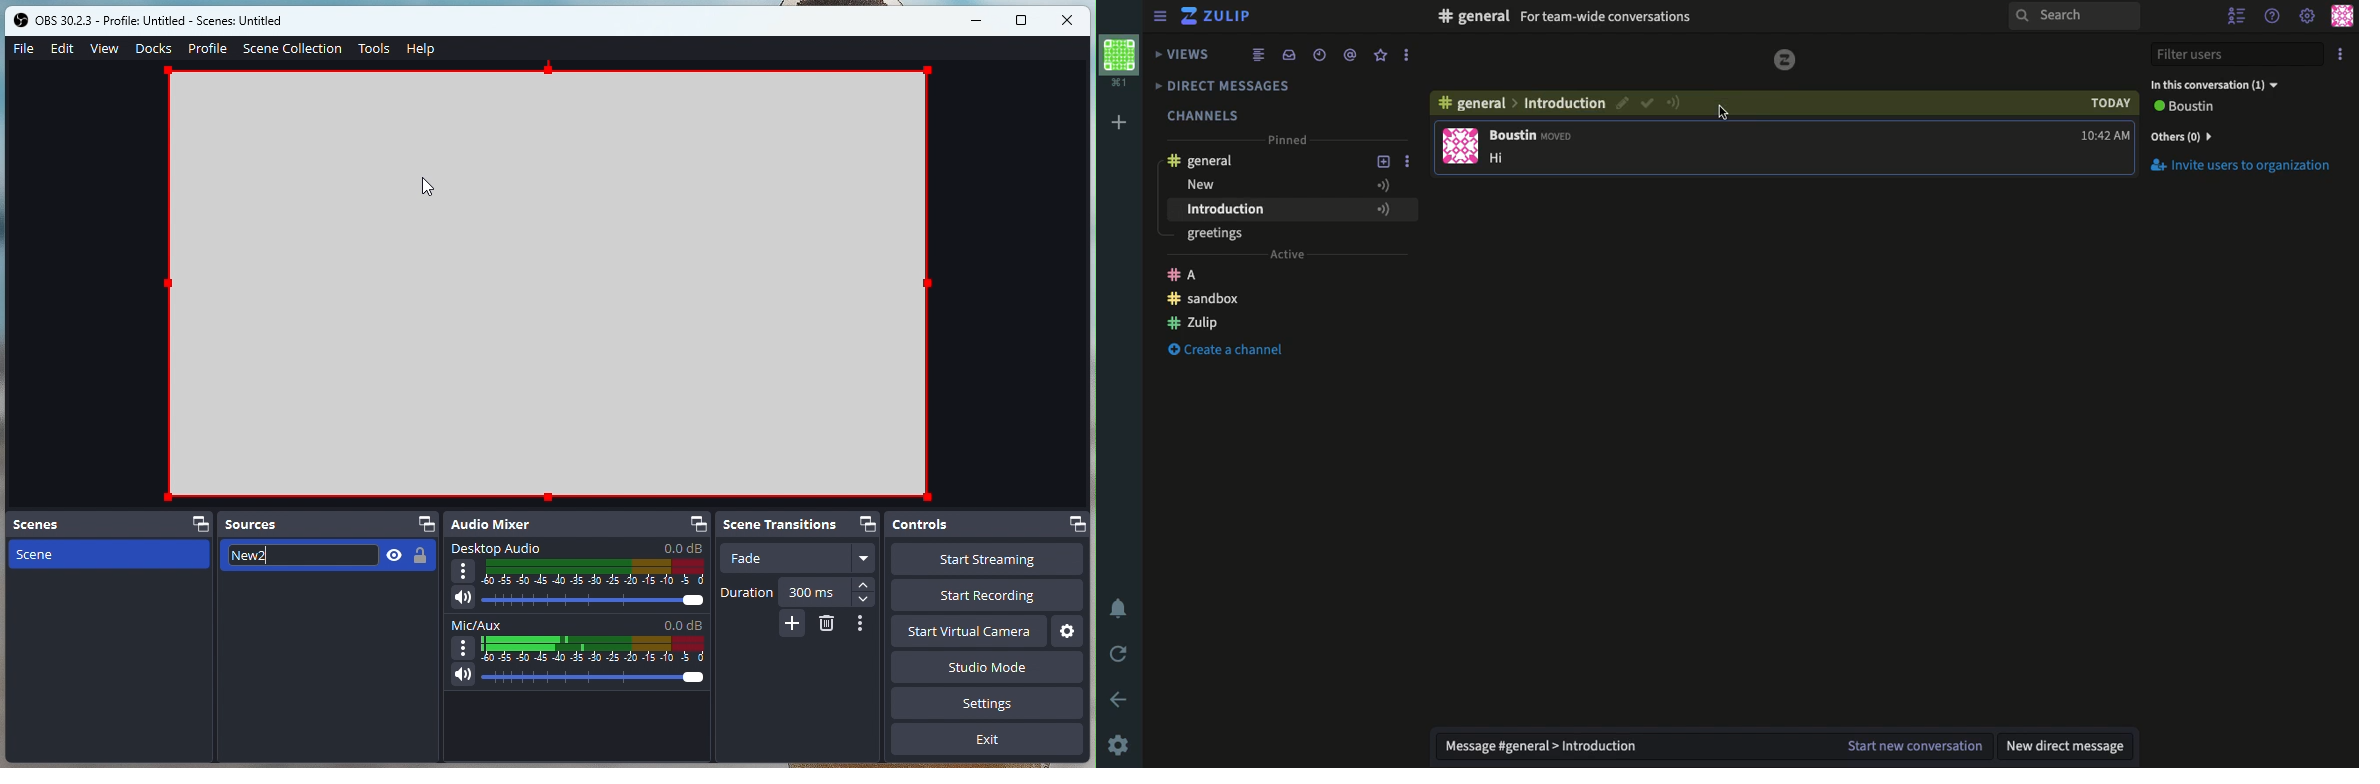  What do you see at coordinates (1291, 141) in the screenshot?
I see `Pinned` at bounding box center [1291, 141].